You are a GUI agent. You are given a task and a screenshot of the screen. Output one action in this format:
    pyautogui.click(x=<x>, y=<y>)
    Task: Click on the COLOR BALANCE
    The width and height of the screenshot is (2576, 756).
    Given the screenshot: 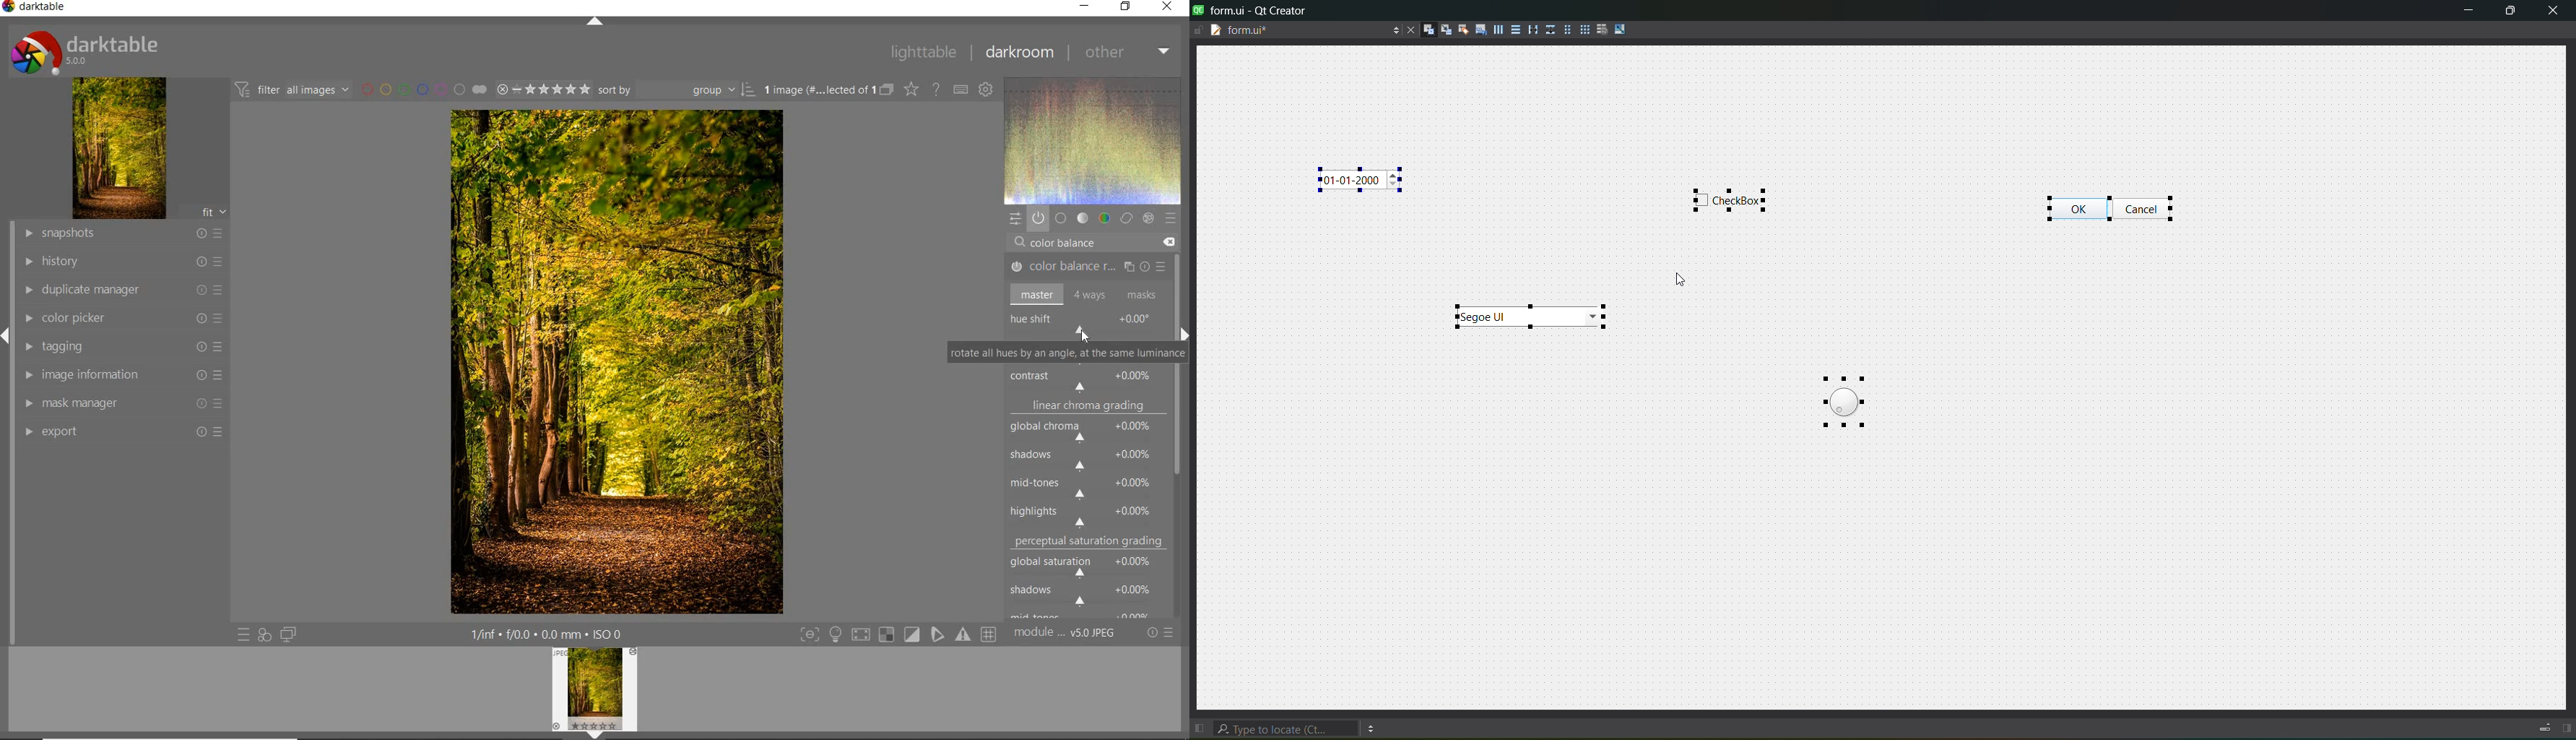 What is the action you would take?
    pyautogui.click(x=1067, y=243)
    